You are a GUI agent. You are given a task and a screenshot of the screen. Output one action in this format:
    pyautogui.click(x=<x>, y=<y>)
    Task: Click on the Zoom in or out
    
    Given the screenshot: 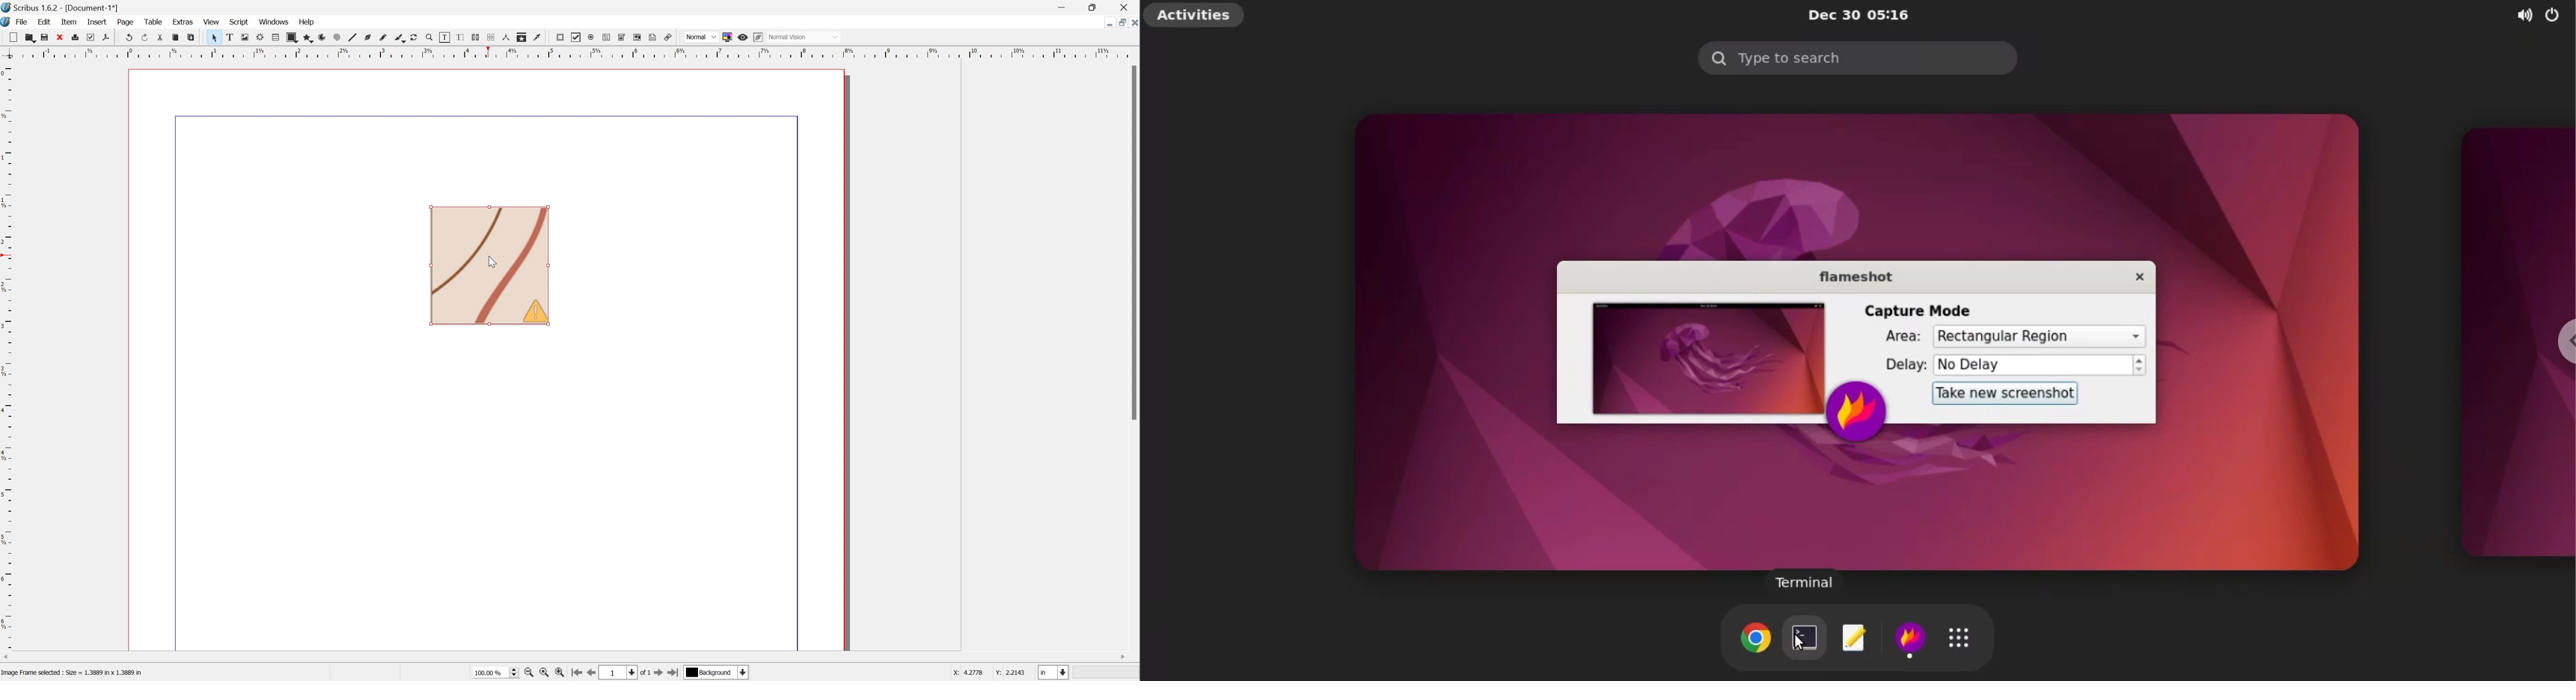 What is the action you would take?
    pyautogui.click(x=432, y=37)
    